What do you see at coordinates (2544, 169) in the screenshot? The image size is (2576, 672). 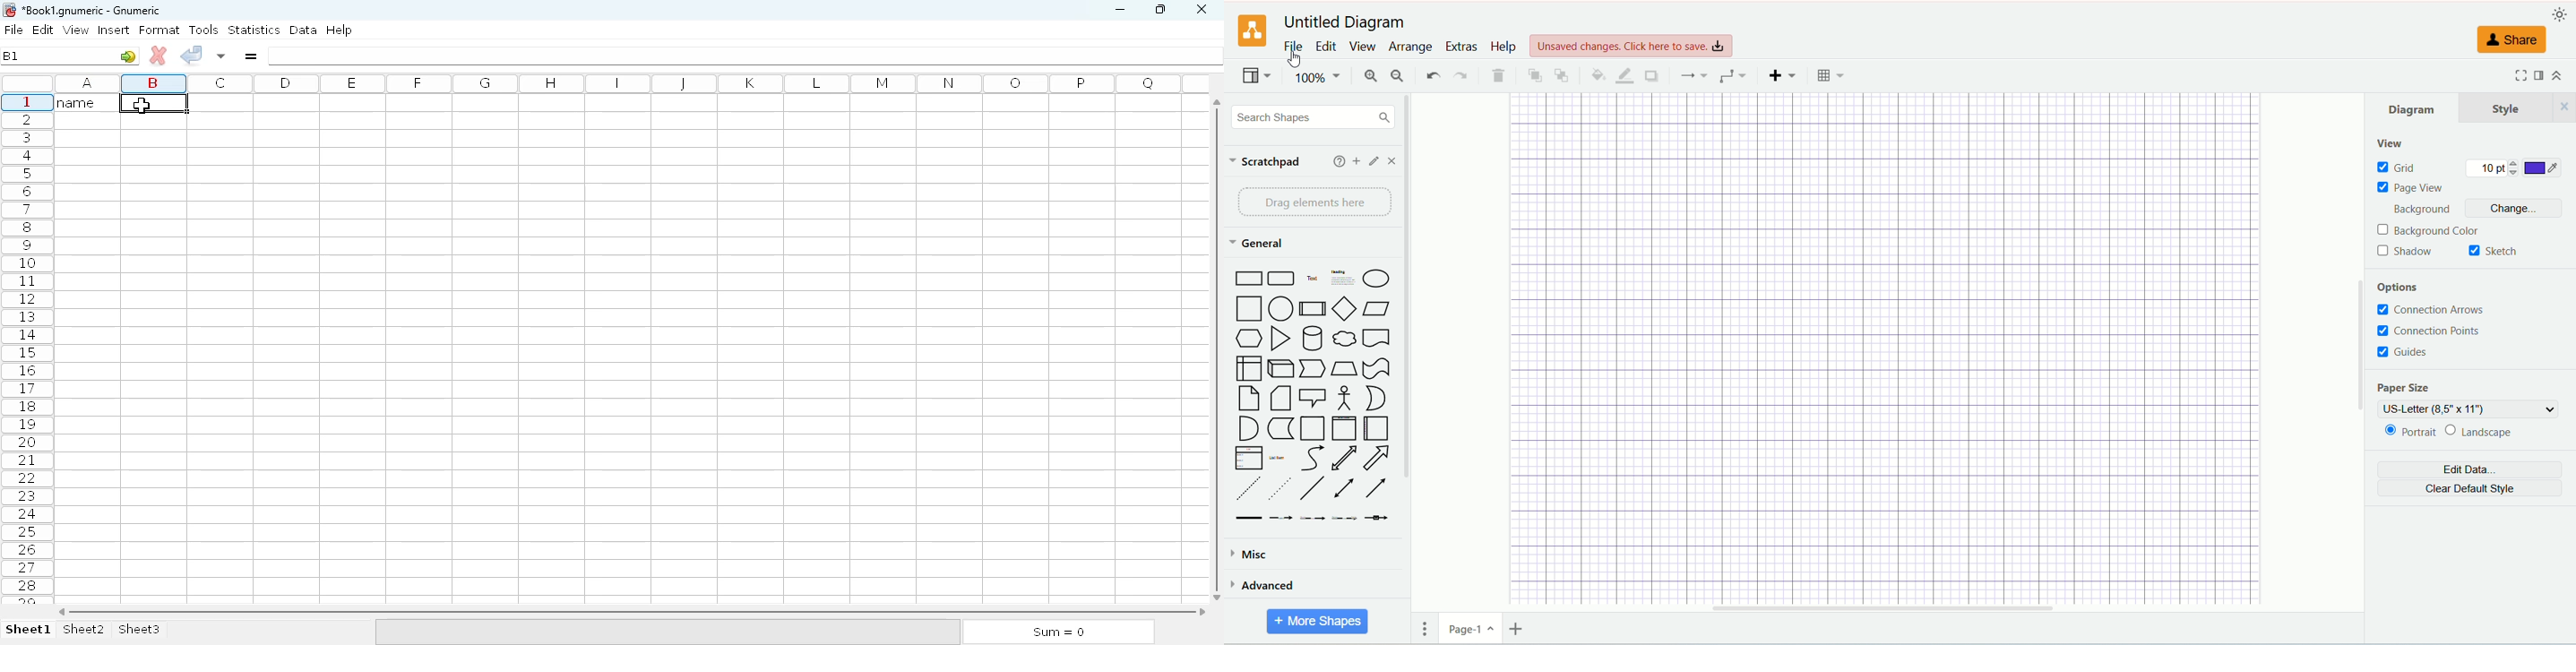 I see `color` at bounding box center [2544, 169].